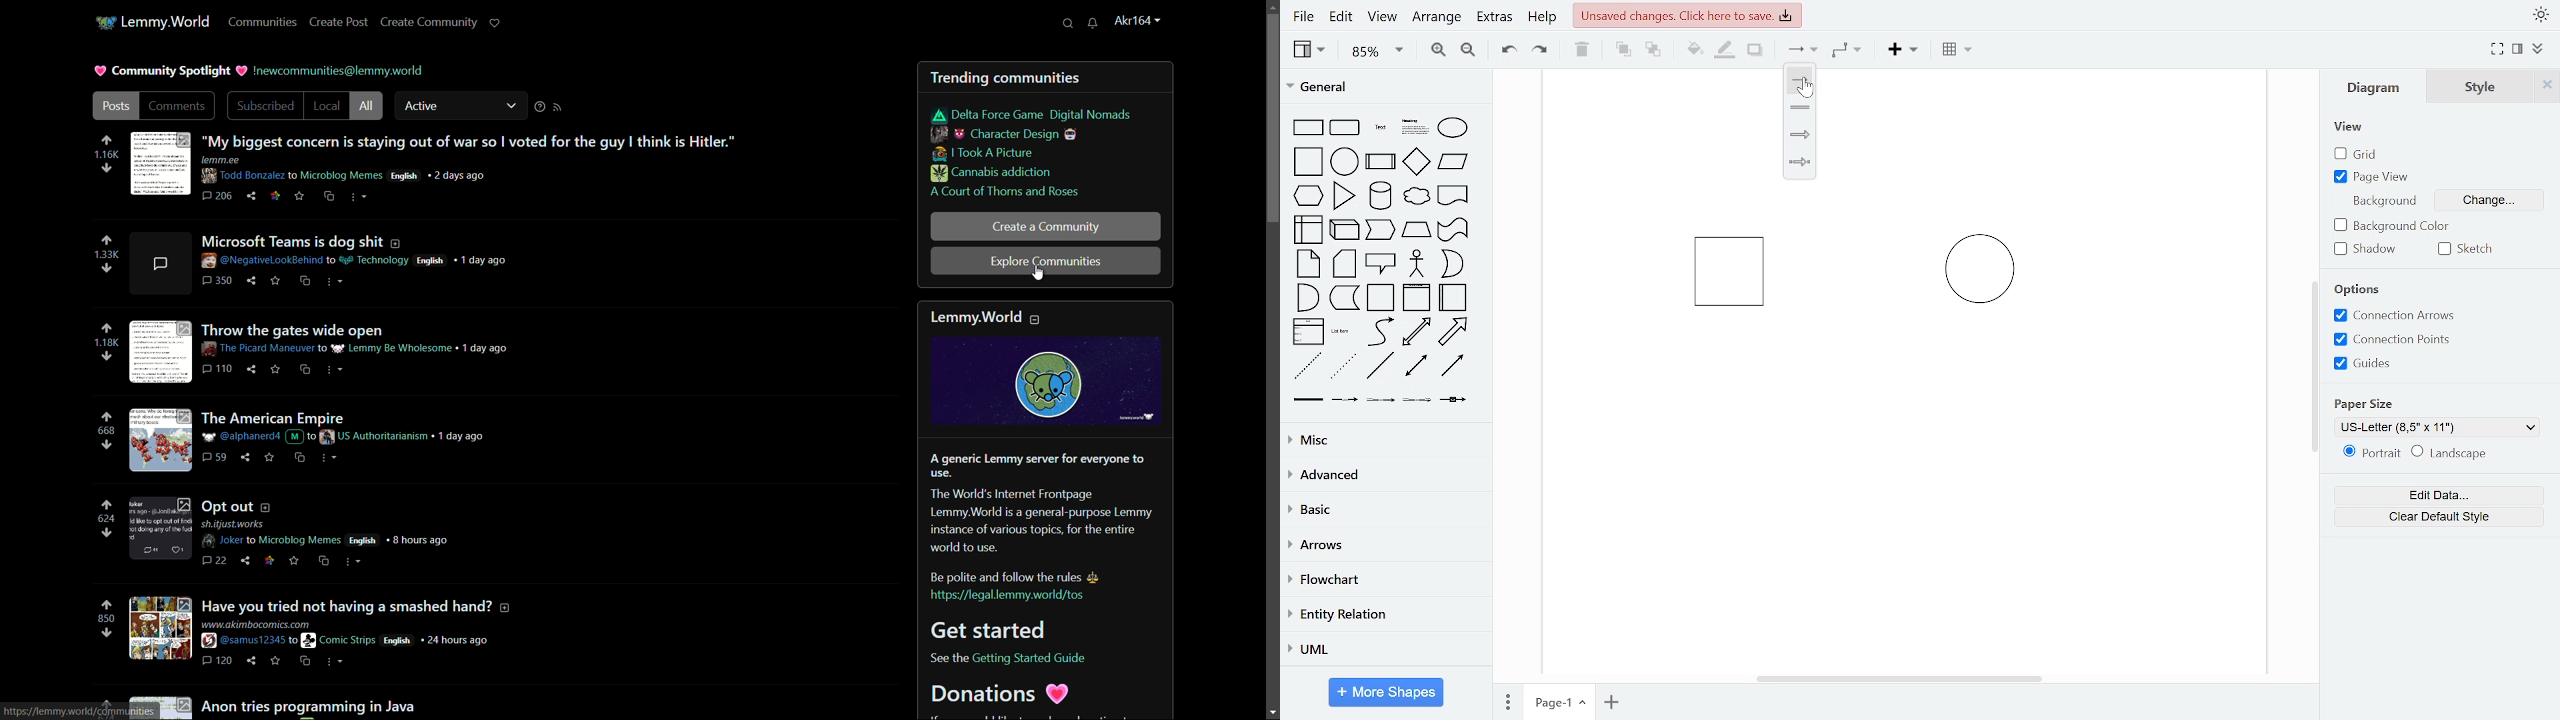  Describe the element at coordinates (991, 175) in the screenshot. I see `cannabis addiction` at that location.